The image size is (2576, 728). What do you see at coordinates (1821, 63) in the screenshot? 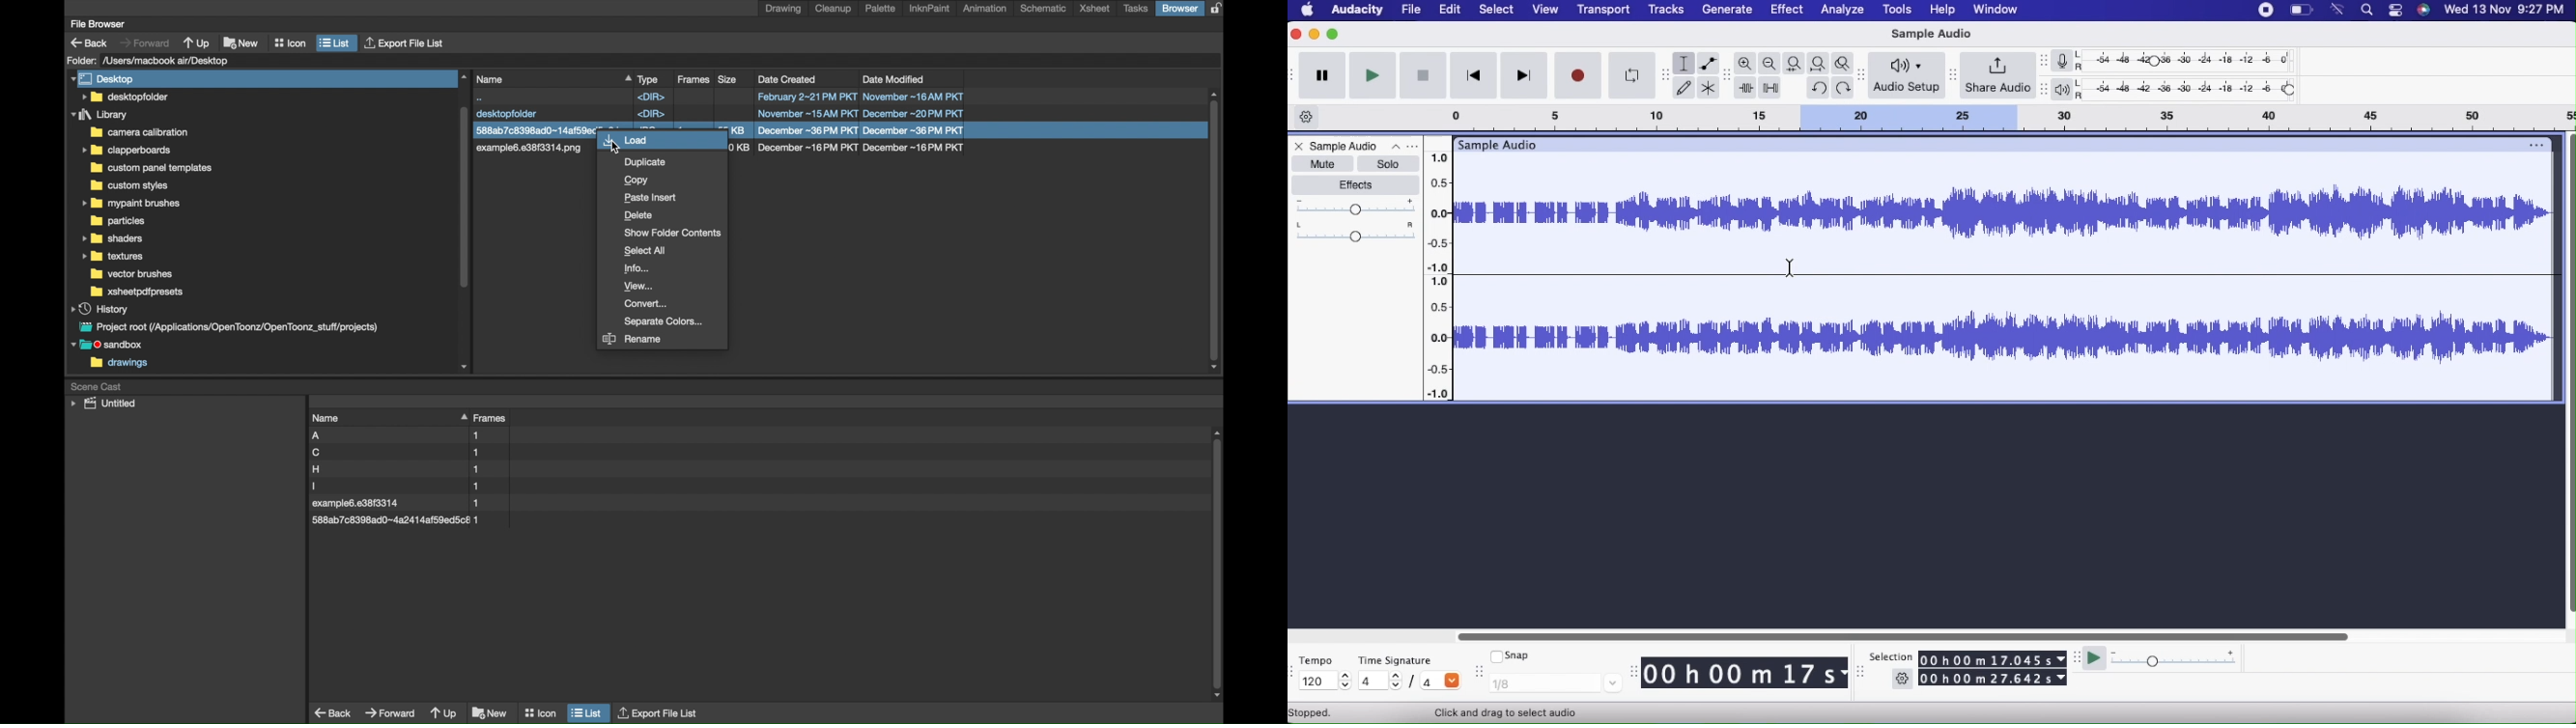
I see `Fit project to width` at bounding box center [1821, 63].